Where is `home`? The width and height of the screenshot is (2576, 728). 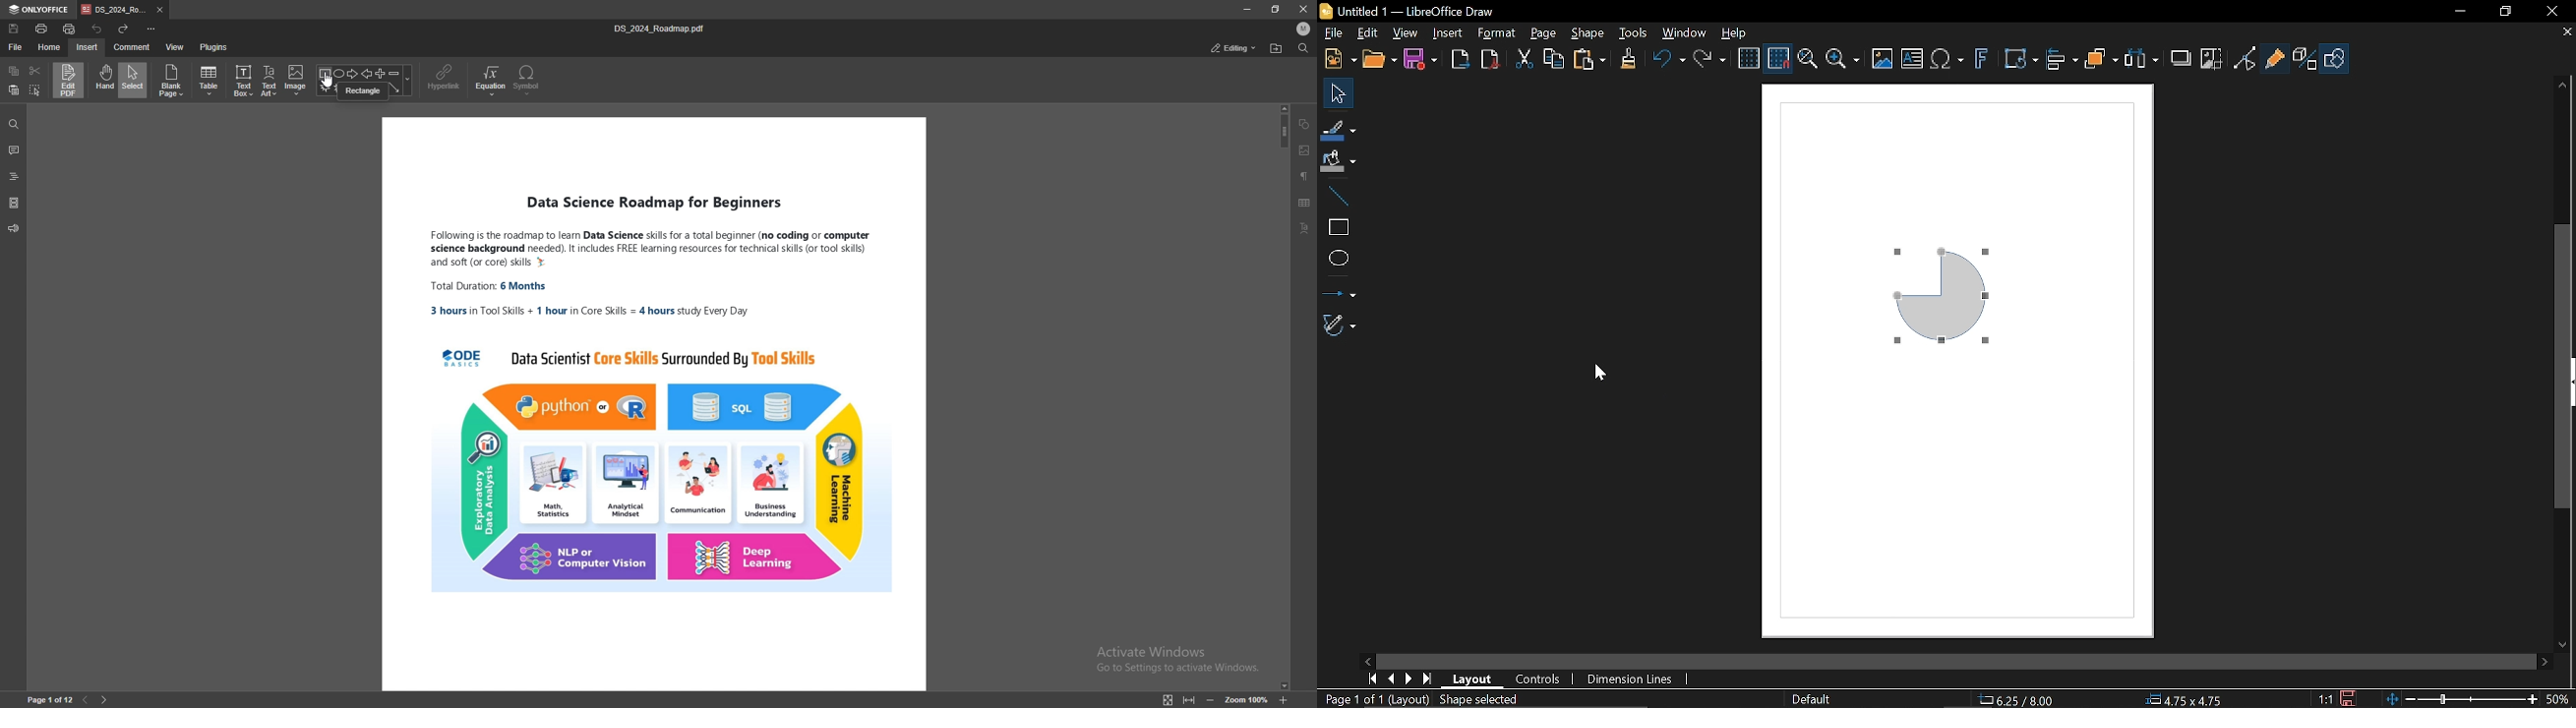 home is located at coordinates (50, 47).